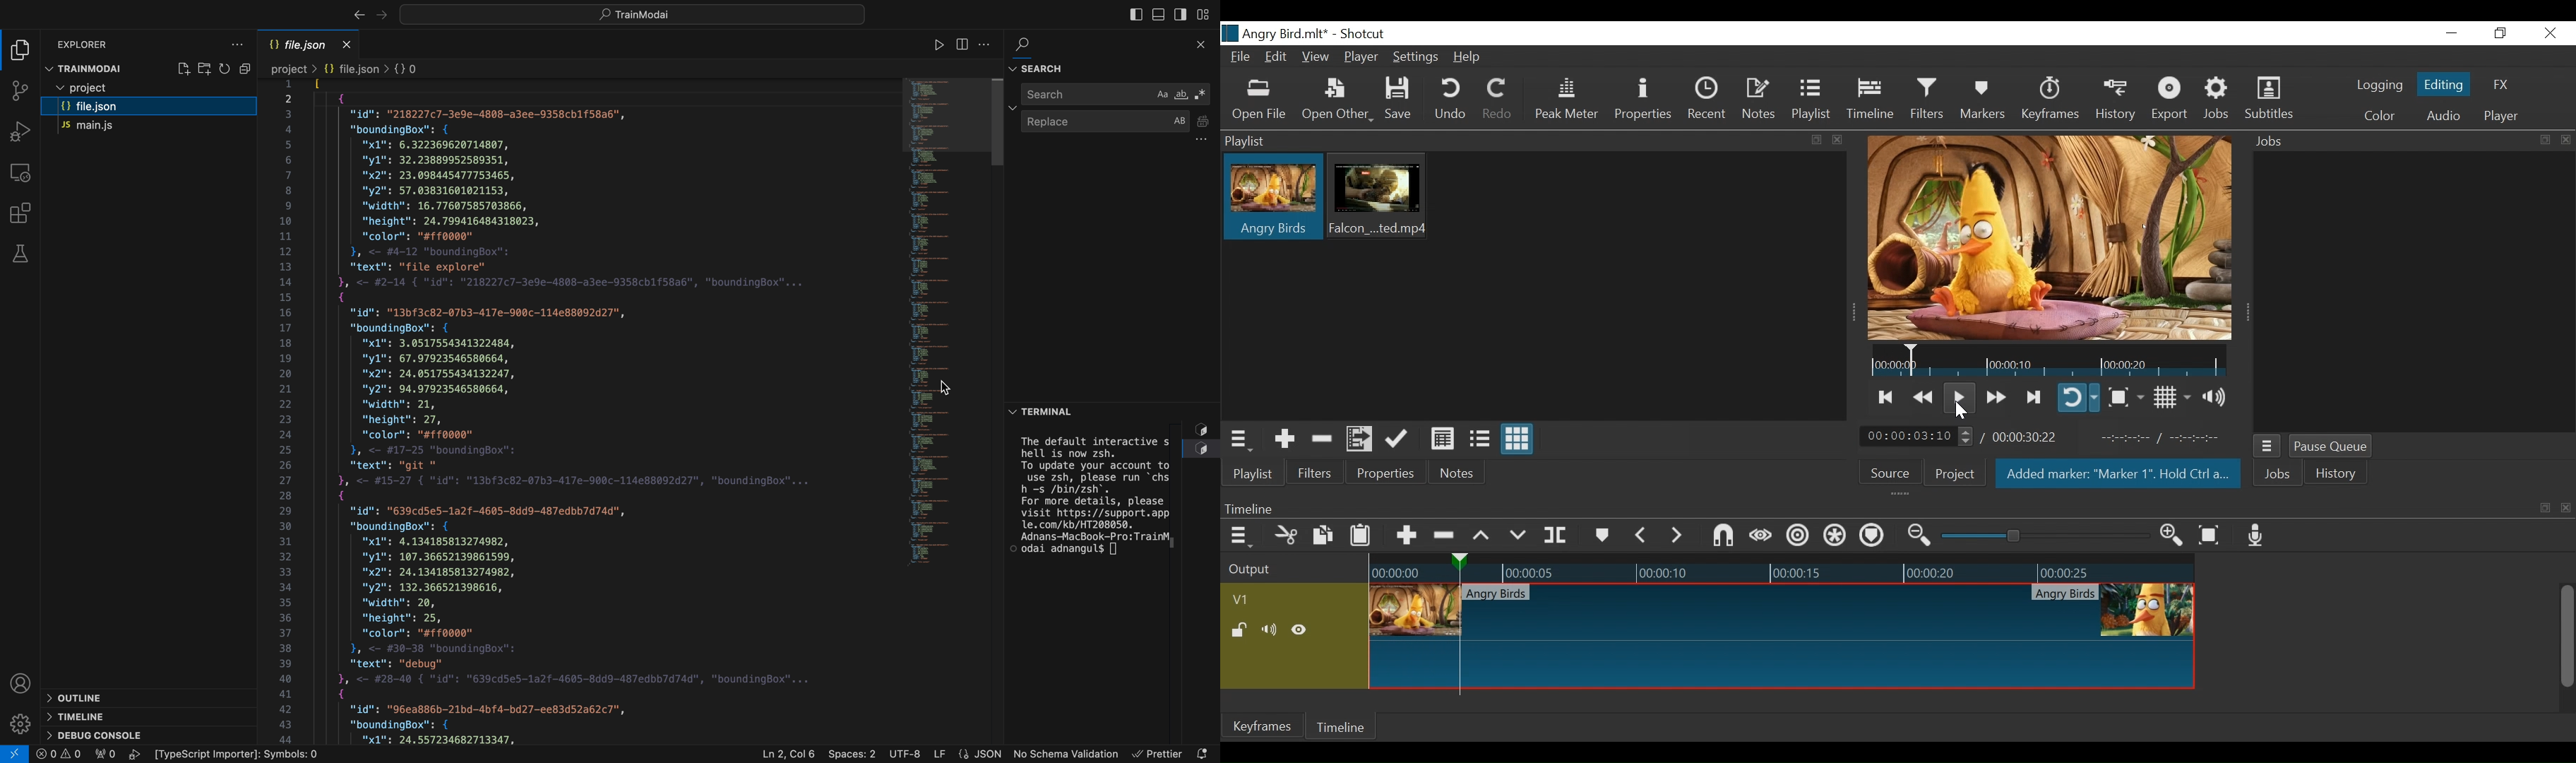 This screenshot has height=784, width=2576. Describe the element at coordinates (97, 44) in the screenshot. I see `explorer` at that location.